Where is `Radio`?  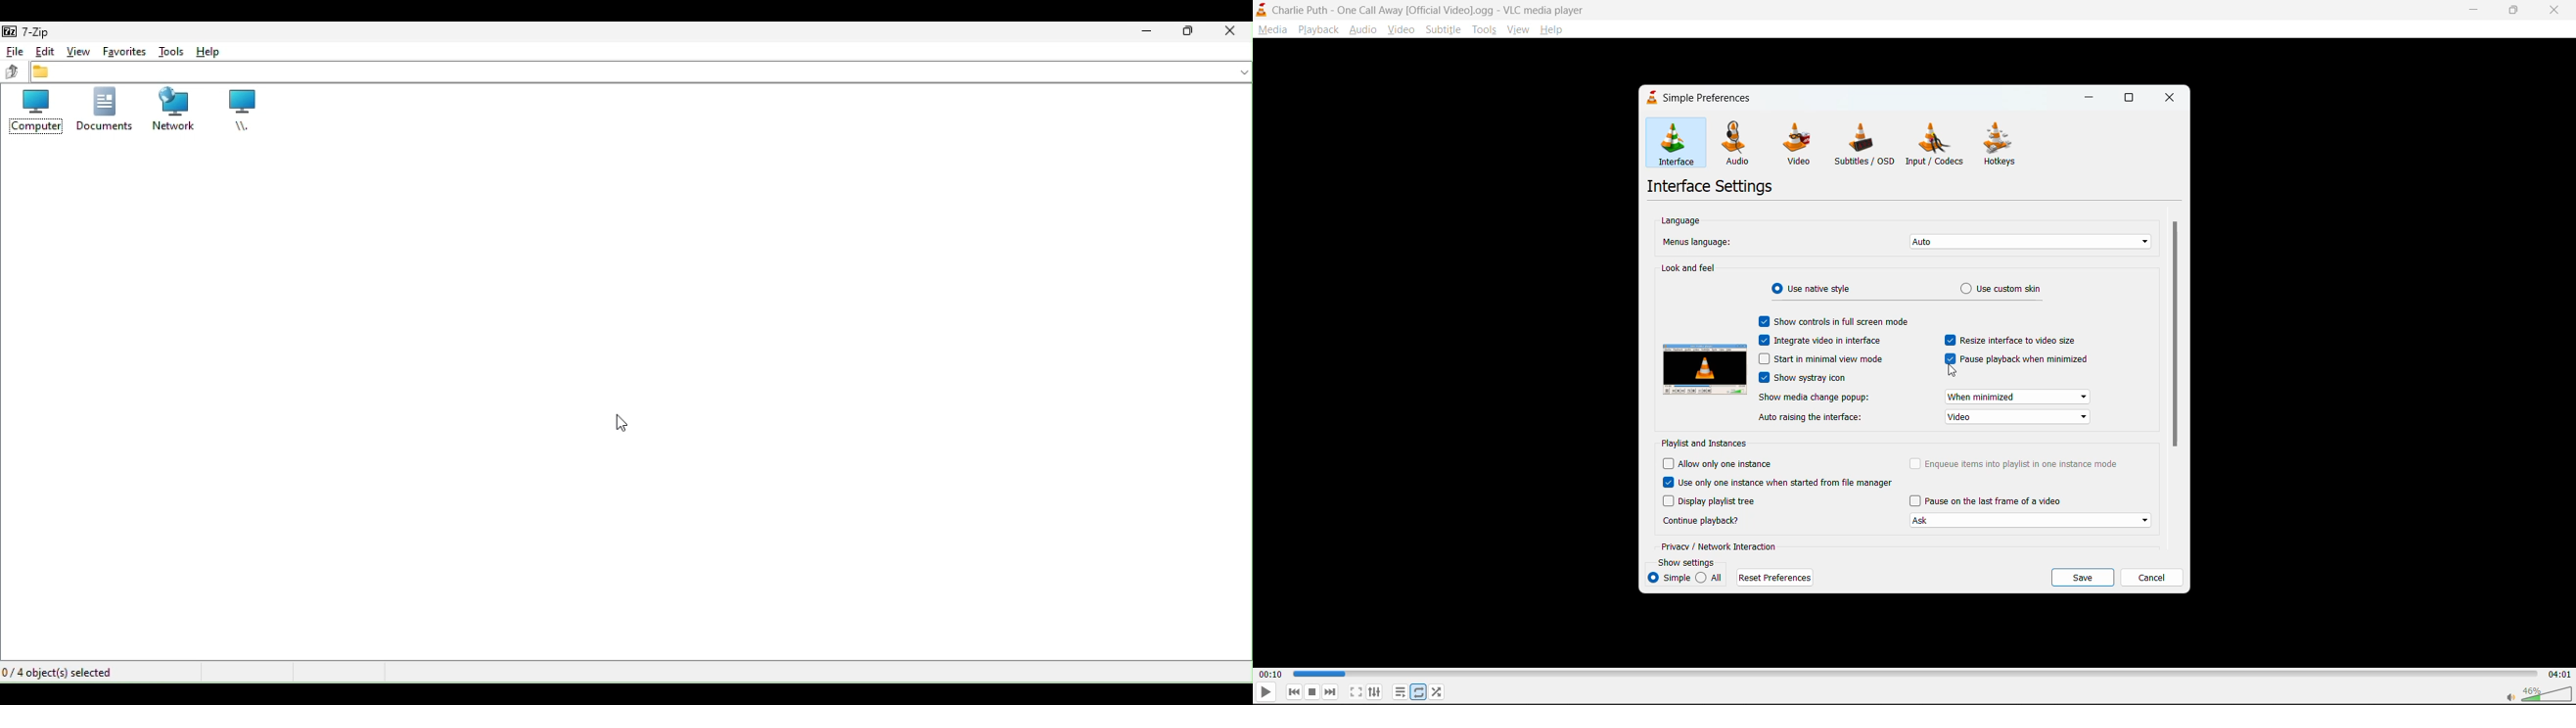
Radio is located at coordinates (1774, 288).